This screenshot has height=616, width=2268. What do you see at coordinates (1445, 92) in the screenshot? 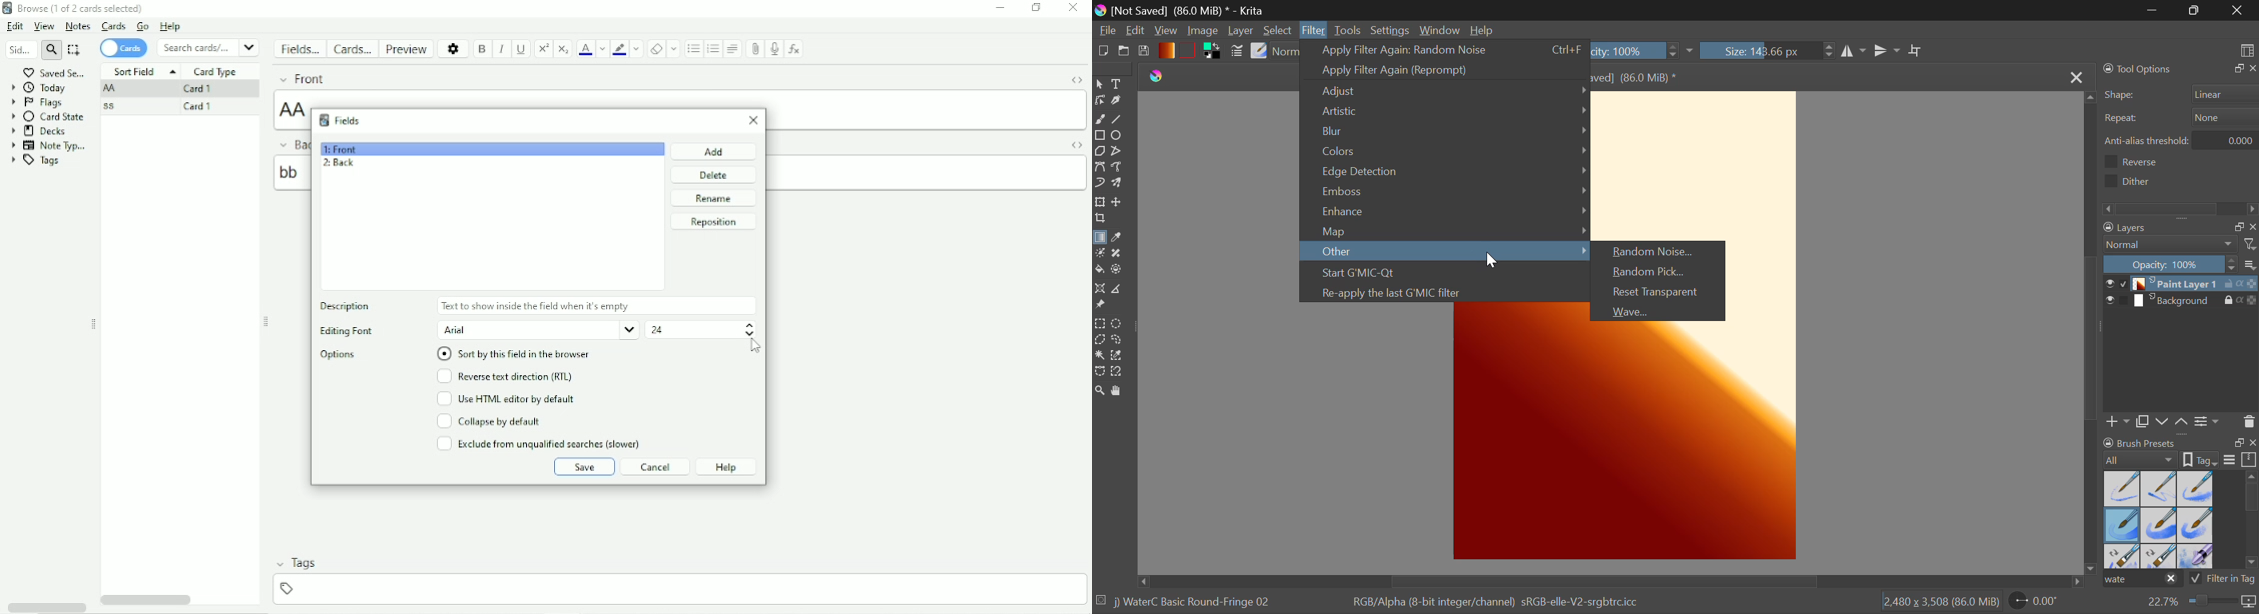
I see `Adjust` at bounding box center [1445, 92].